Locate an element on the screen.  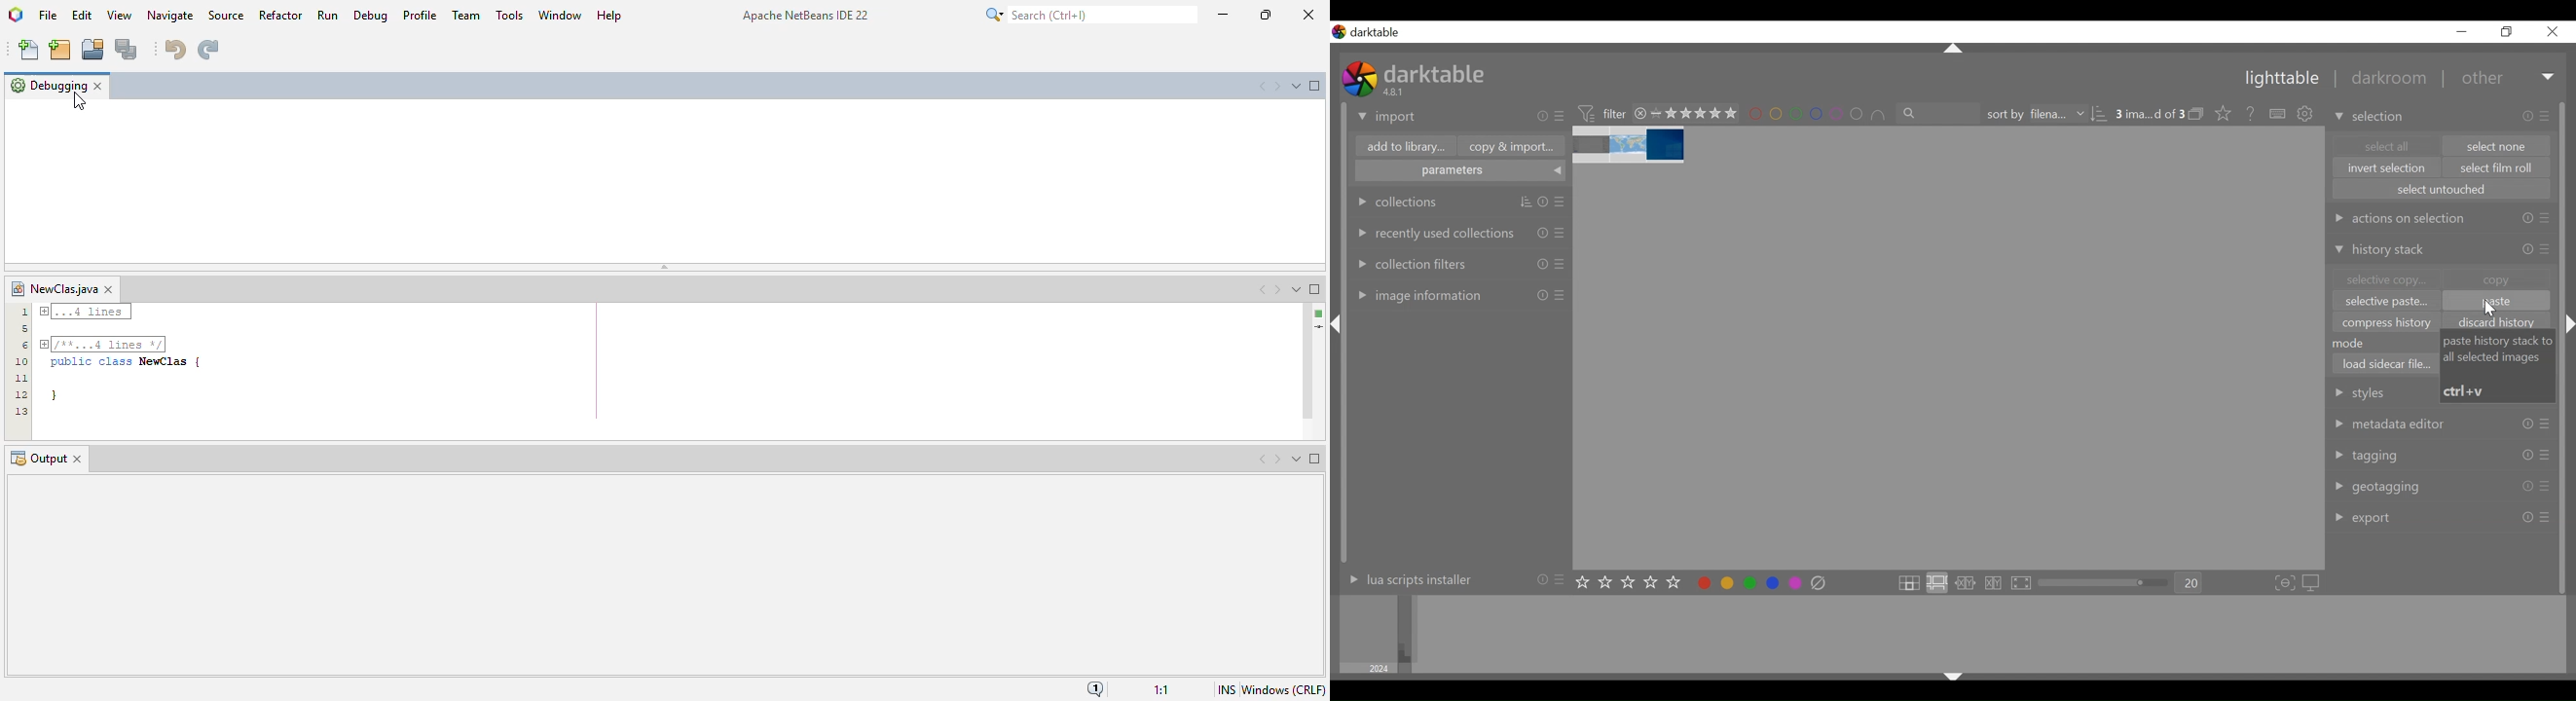
presets is located at coordinates (2545, 220).